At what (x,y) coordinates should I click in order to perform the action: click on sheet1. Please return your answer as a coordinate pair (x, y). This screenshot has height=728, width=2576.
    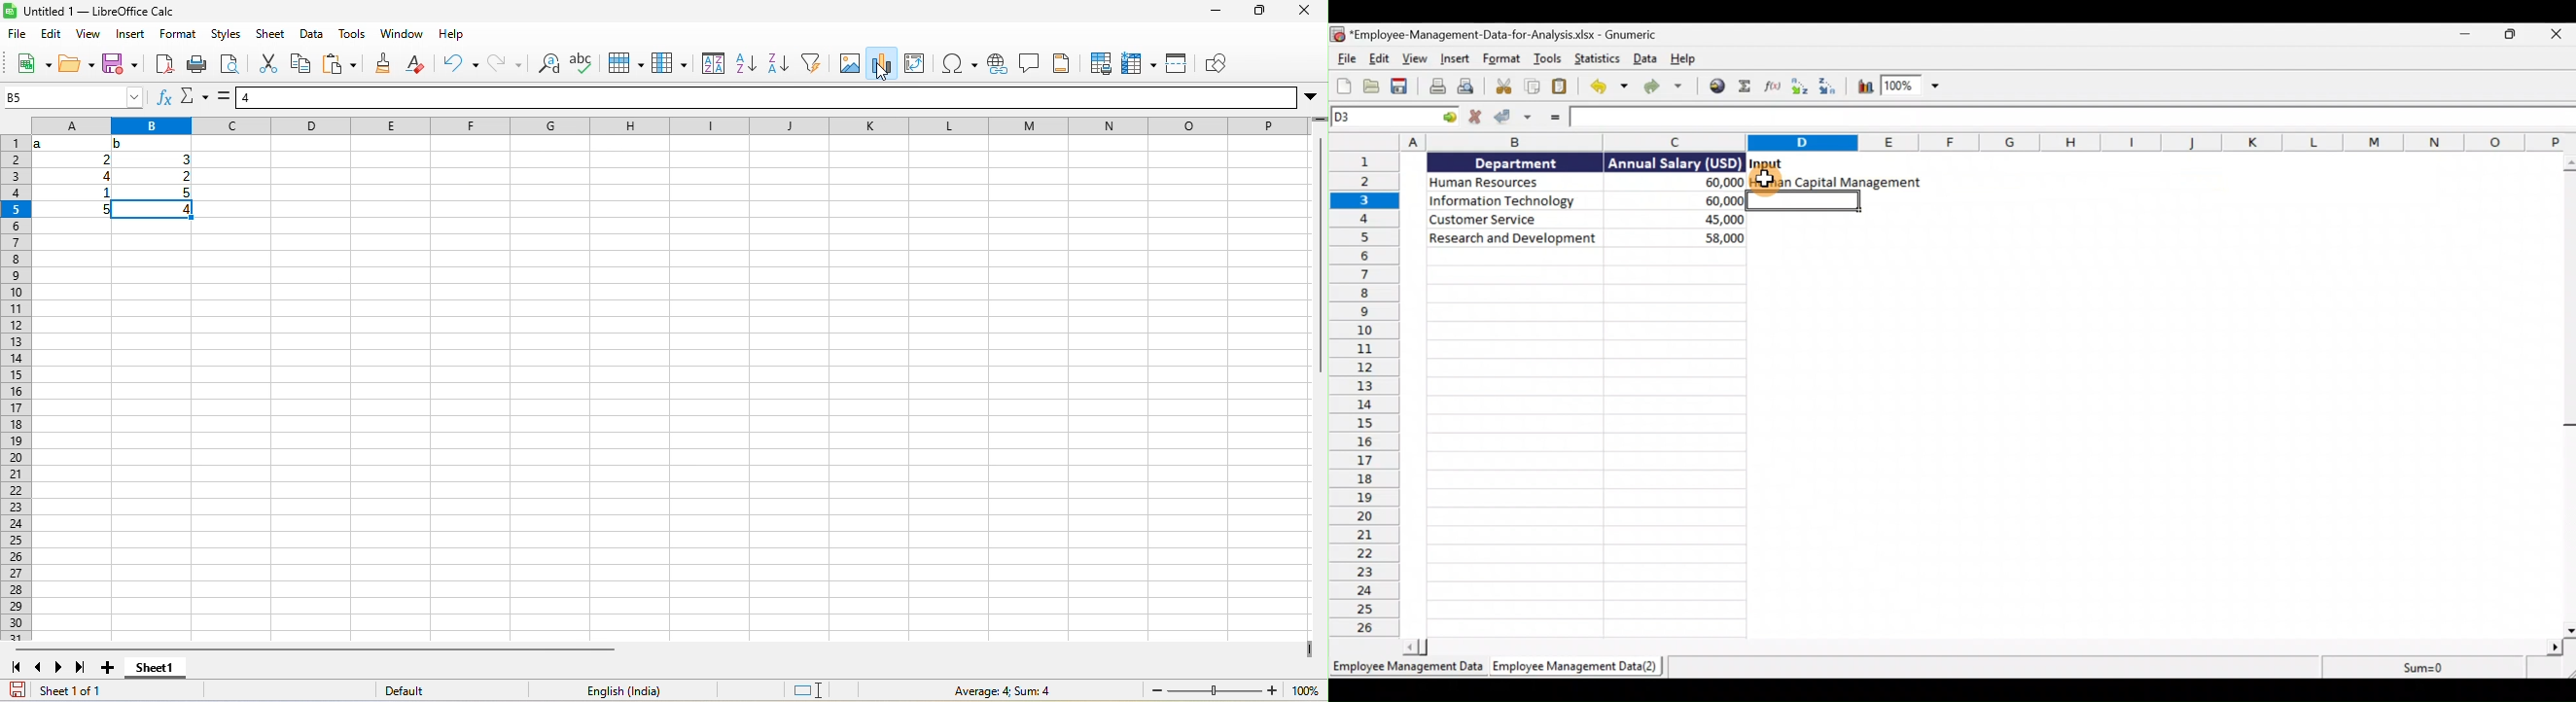
    Looking at the image, I should click on (156, 667).